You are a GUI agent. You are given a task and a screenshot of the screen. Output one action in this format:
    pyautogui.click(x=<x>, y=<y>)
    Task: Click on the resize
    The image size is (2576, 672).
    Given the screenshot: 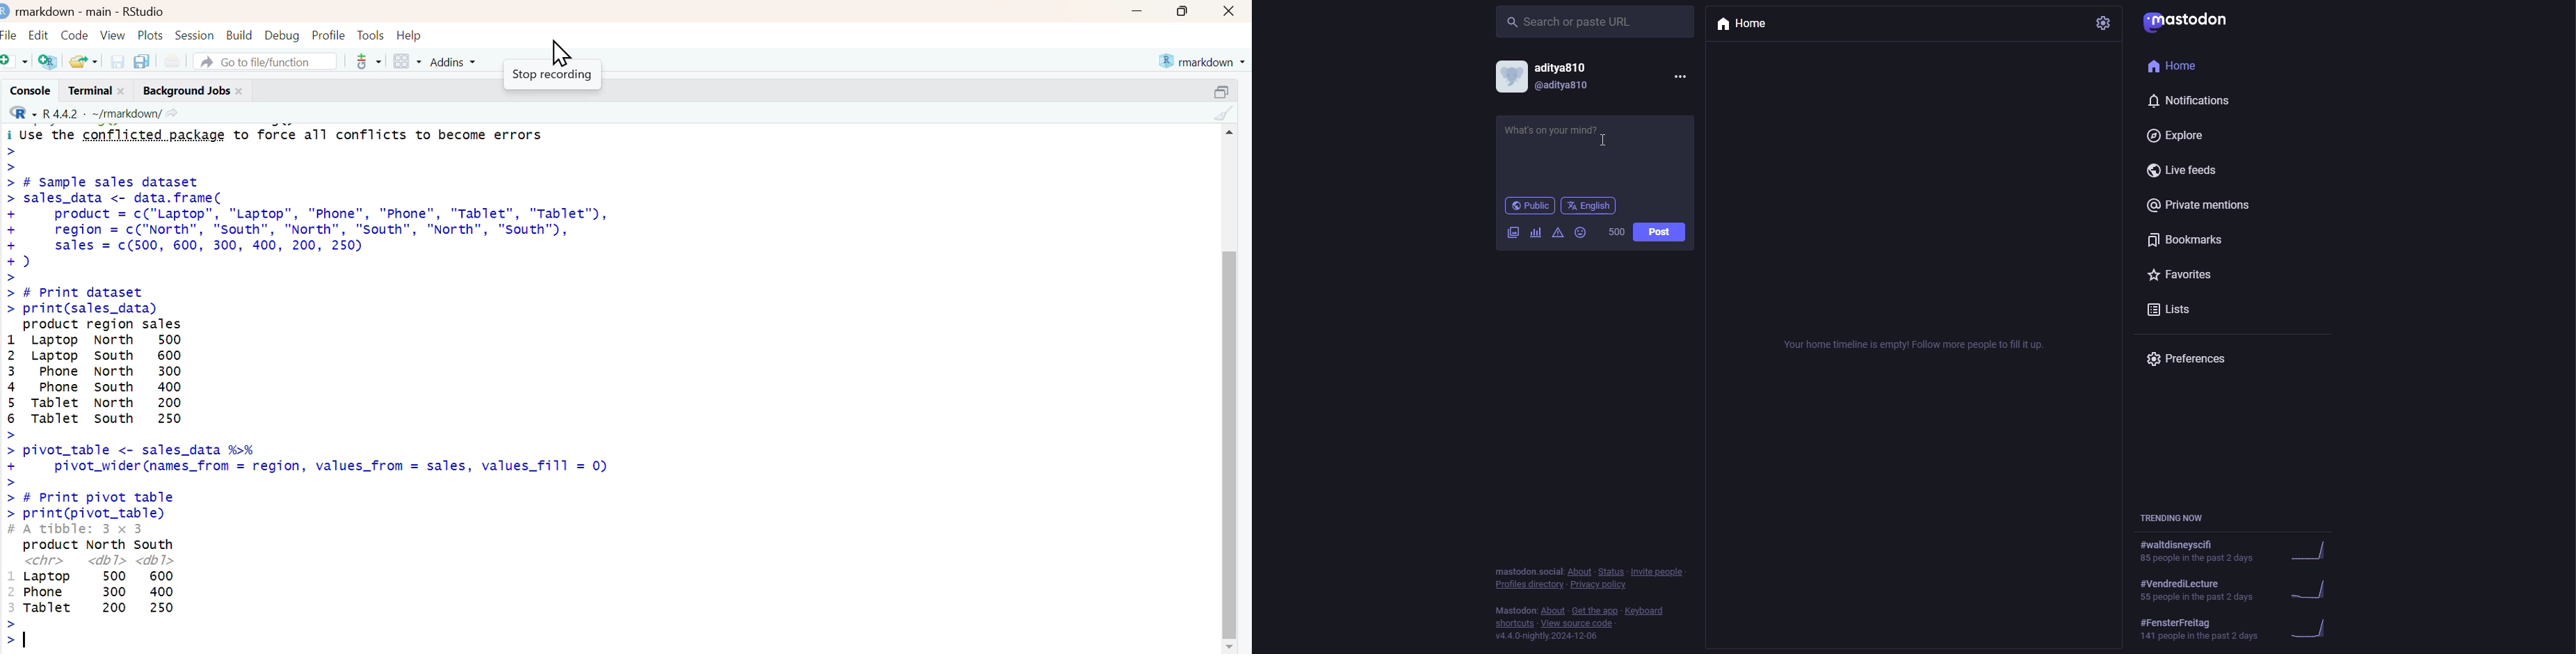 What is the action you would take?
    pyautogui.click(x=1225, y=89)
    